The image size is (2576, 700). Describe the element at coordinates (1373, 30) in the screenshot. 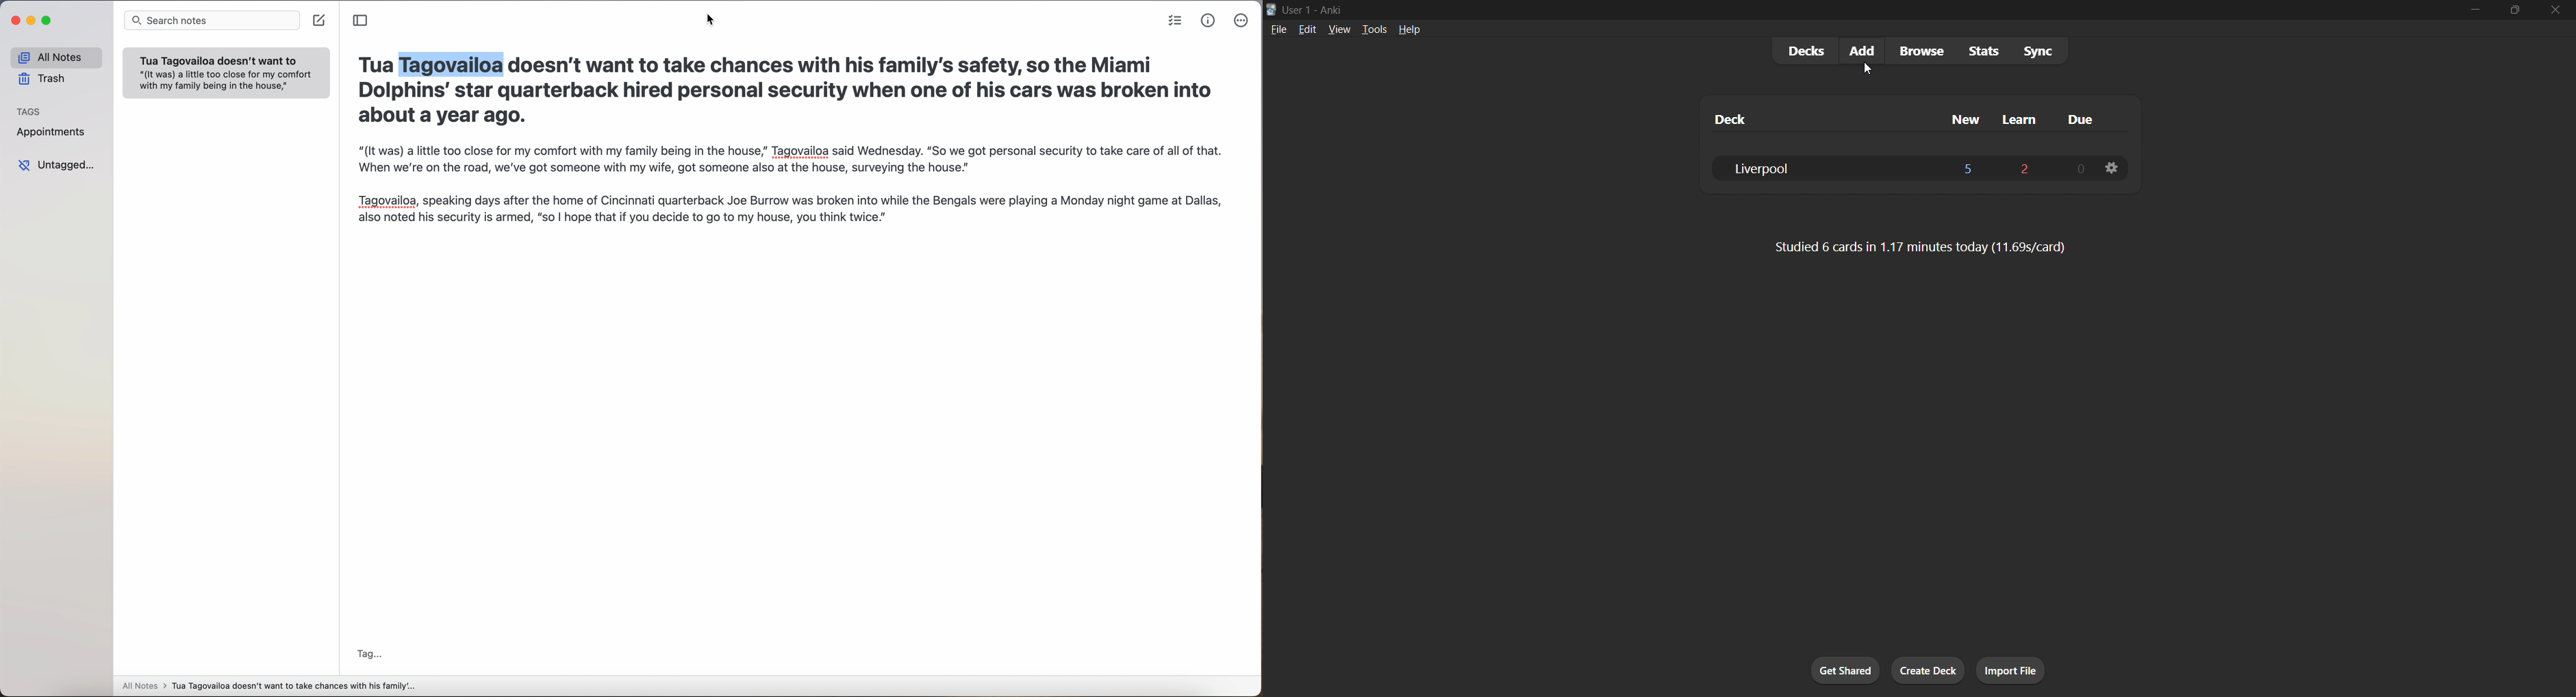

I see `tools` at that location.